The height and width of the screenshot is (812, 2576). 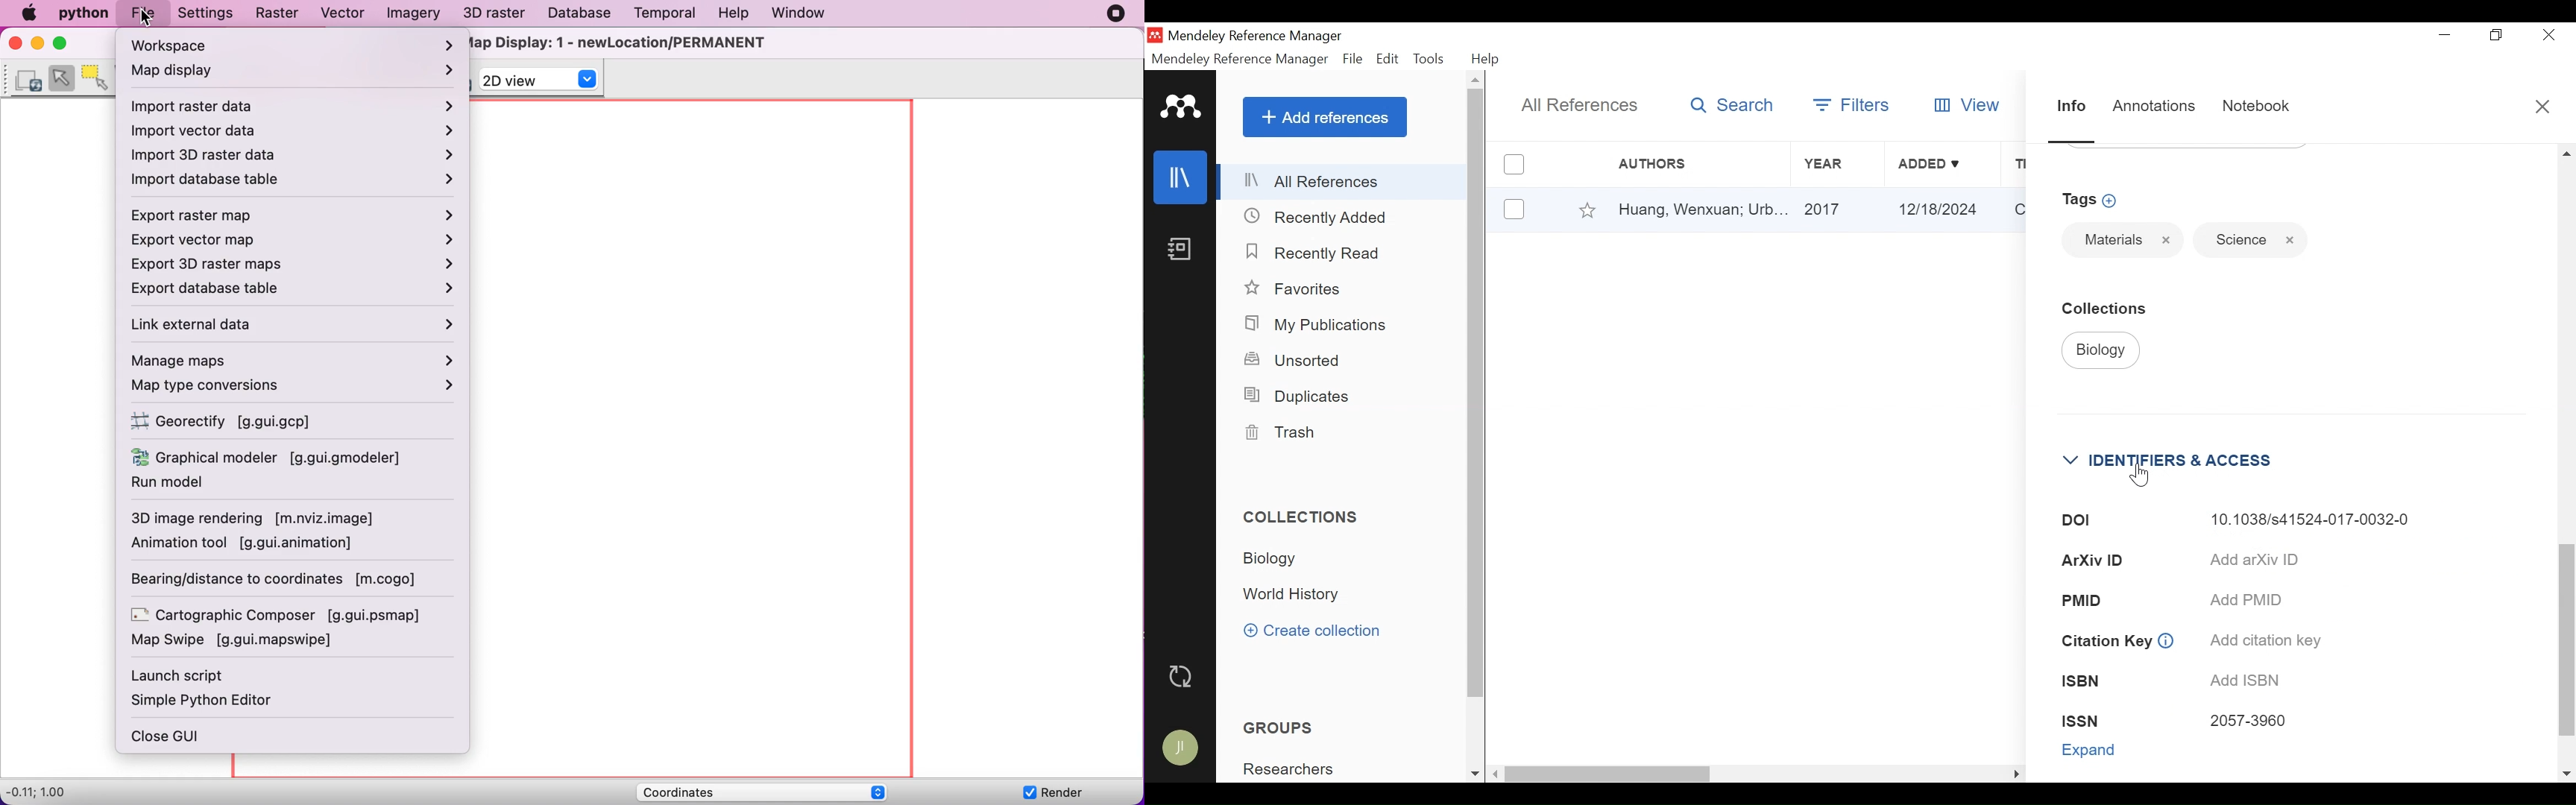 I want to click on Recently Read, so click(x=1317, y=253).